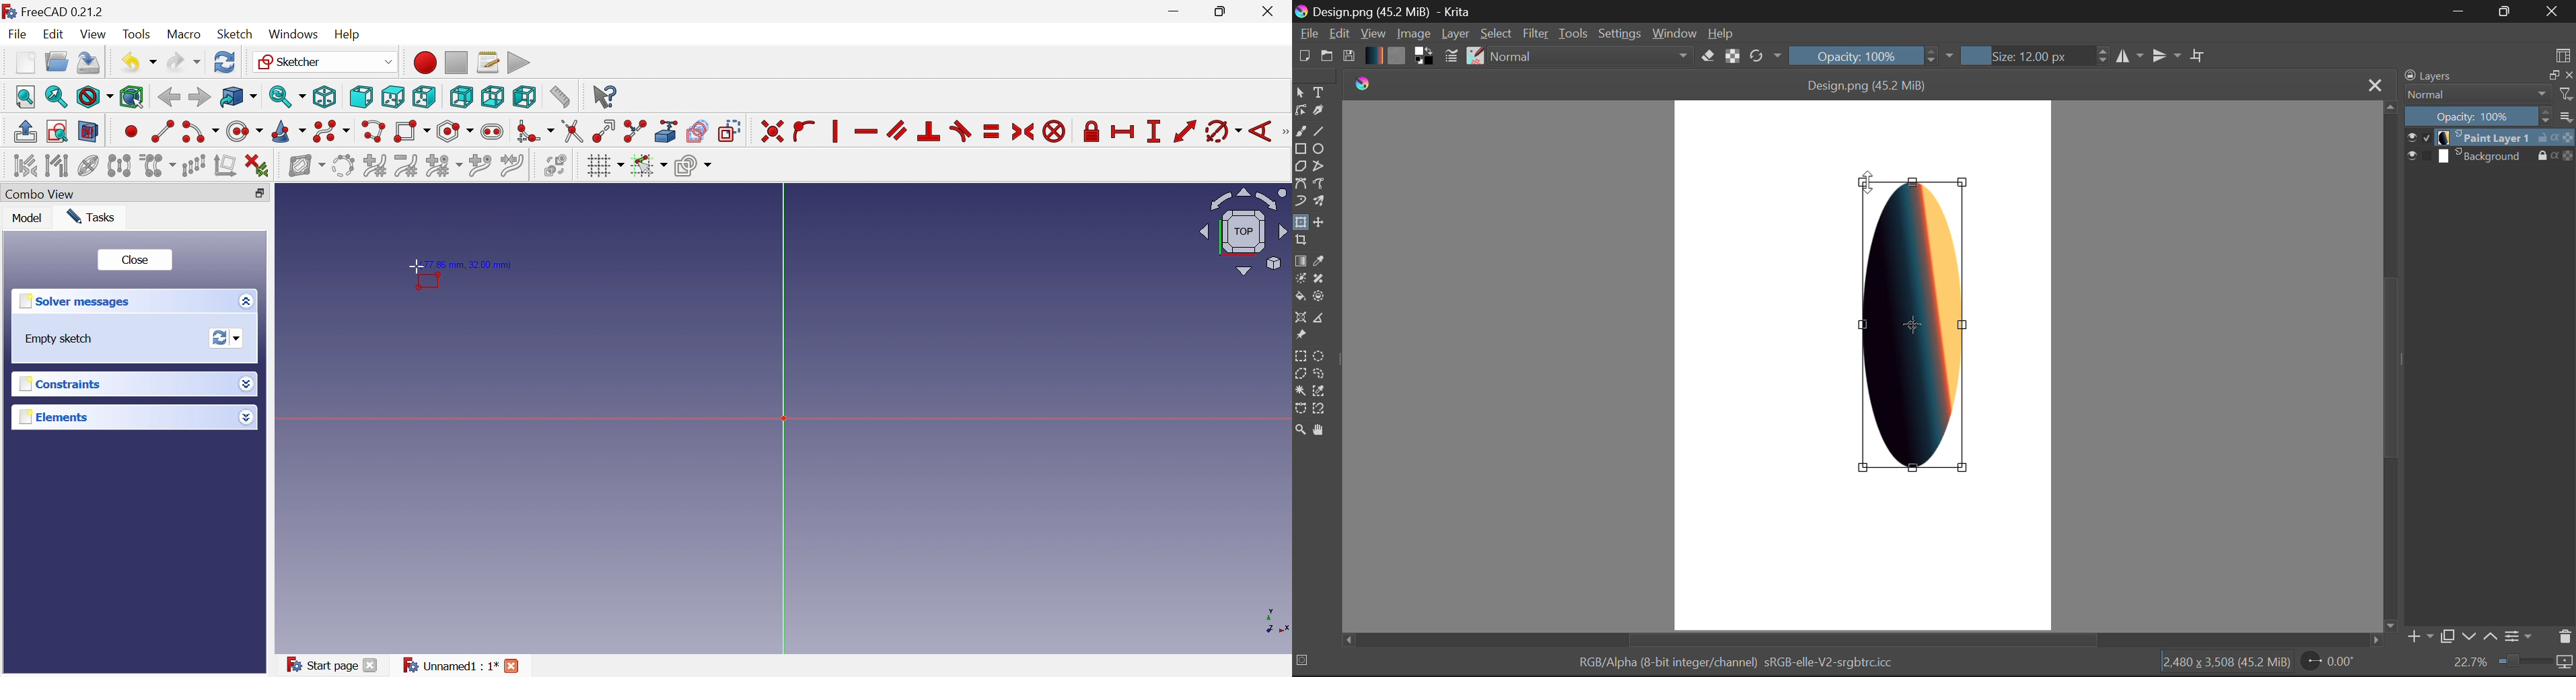 This screenshot has height=700, width=2576. Describe the element at coordinates (1869, 83) in the screenshot. I see `Design.png (45.2 MB)` at that location.